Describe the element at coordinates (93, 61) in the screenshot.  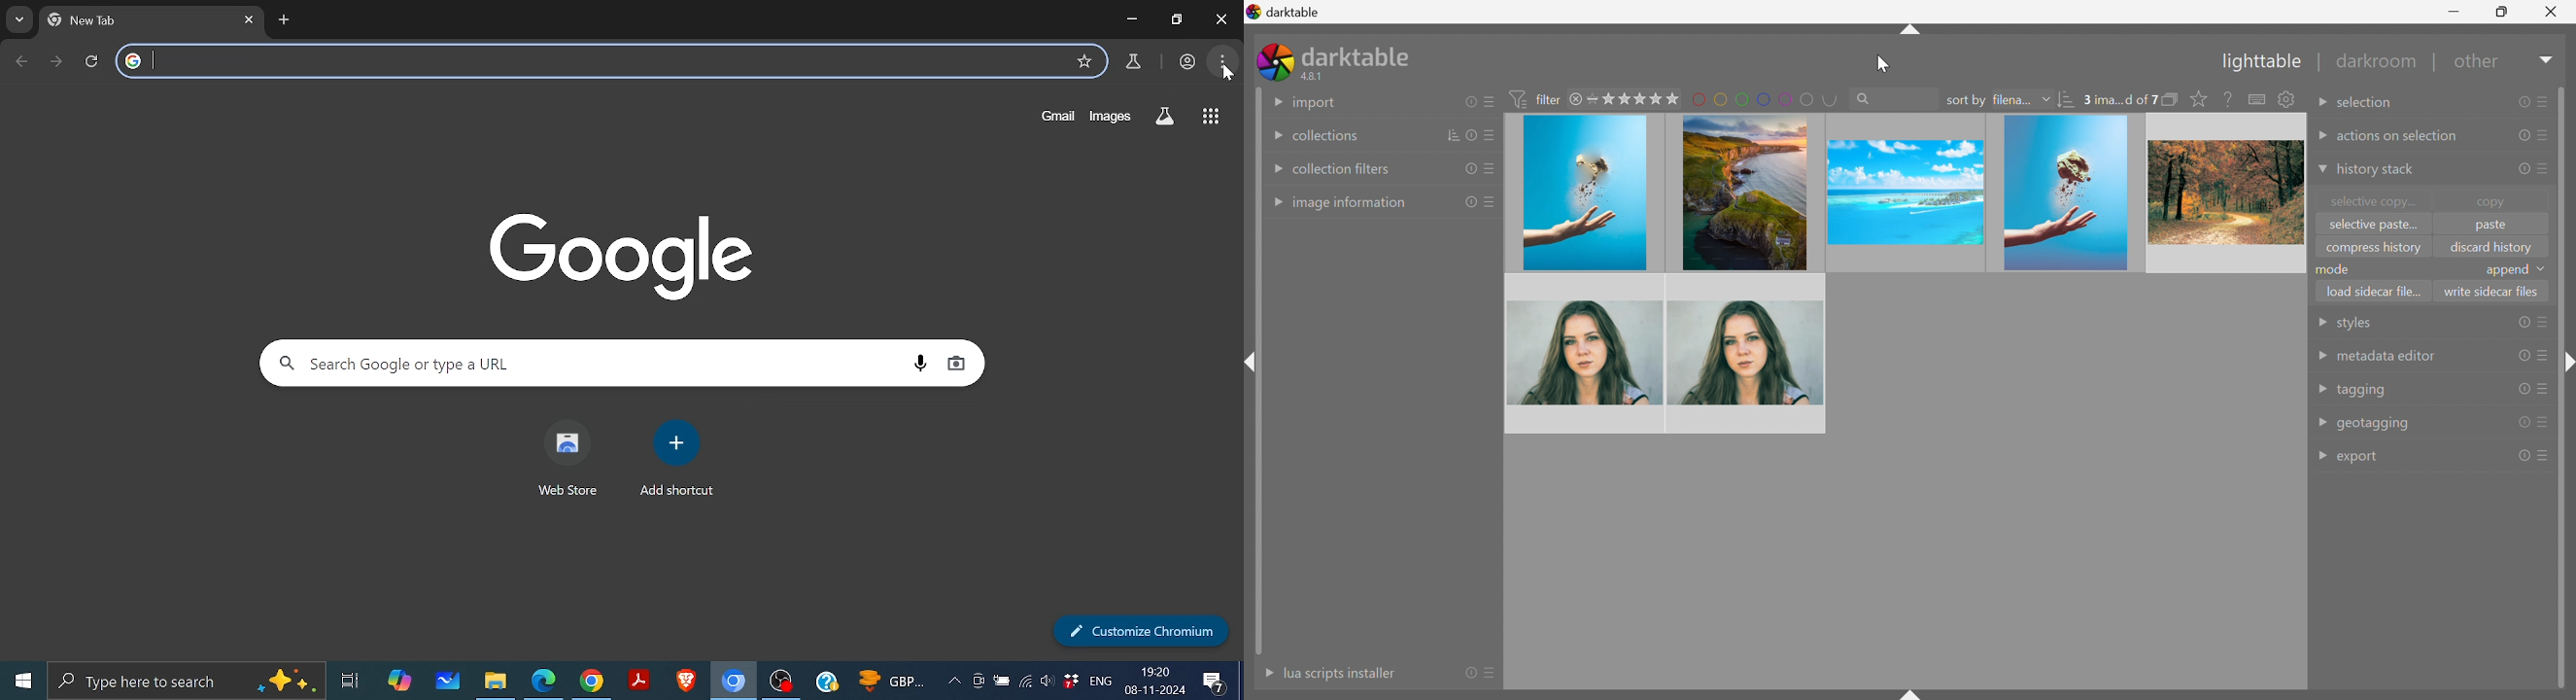
I see `Reload` at that location.